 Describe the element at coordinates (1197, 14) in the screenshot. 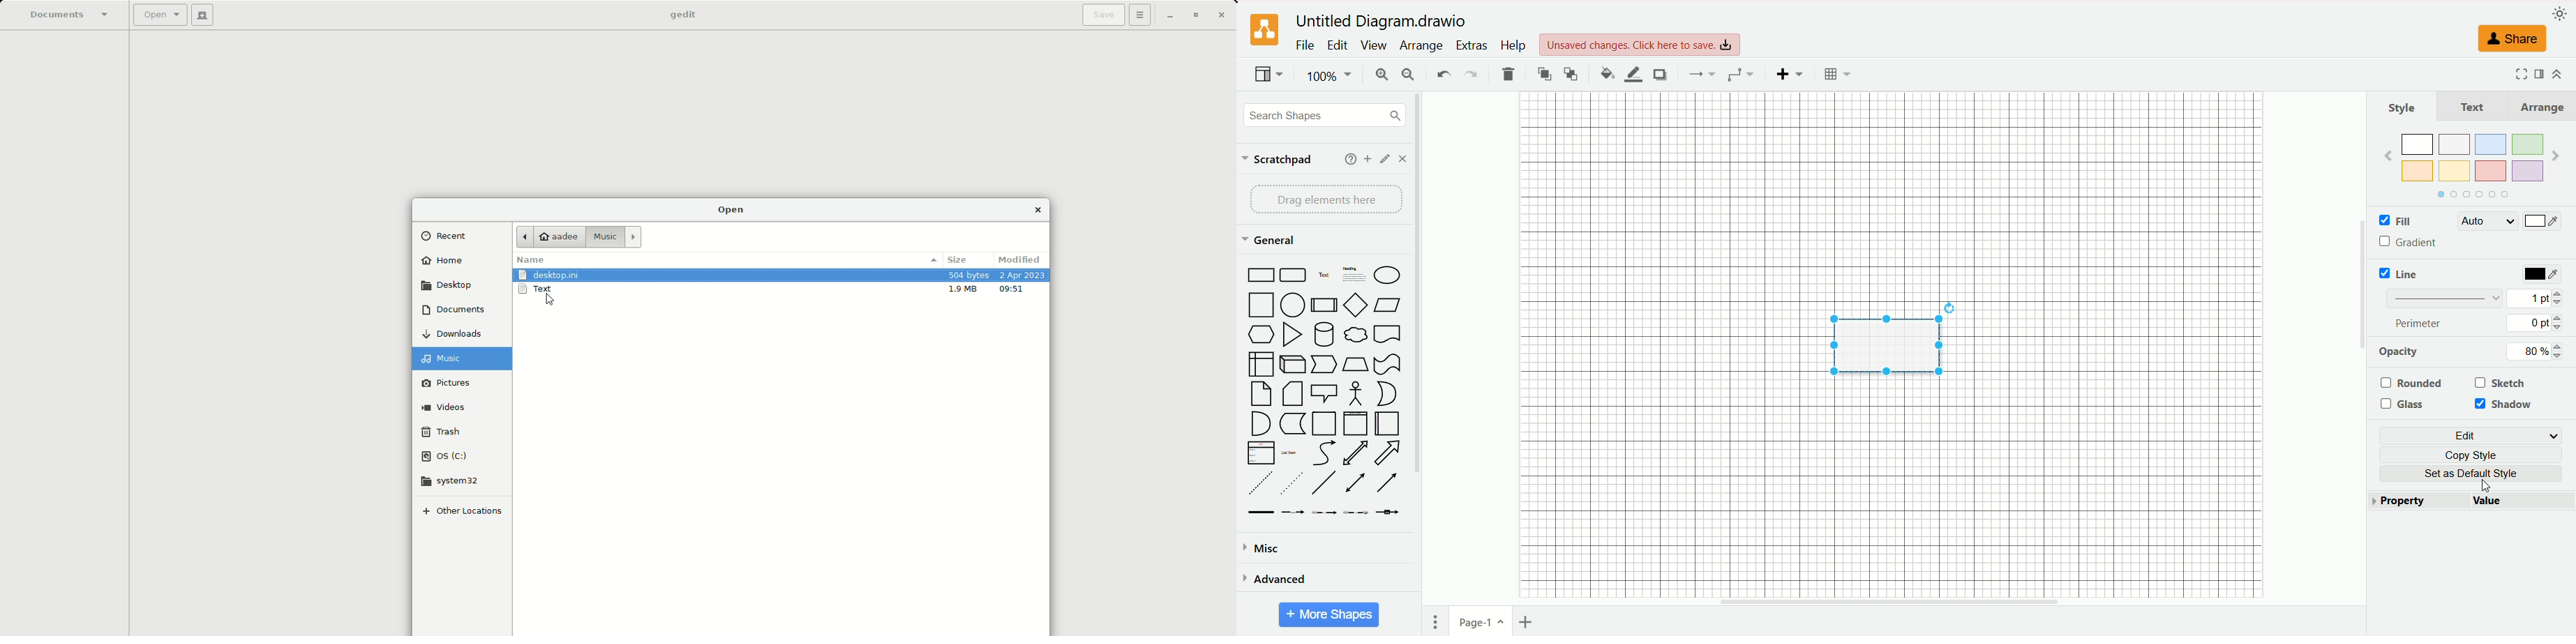

I see `Restore` at that location.